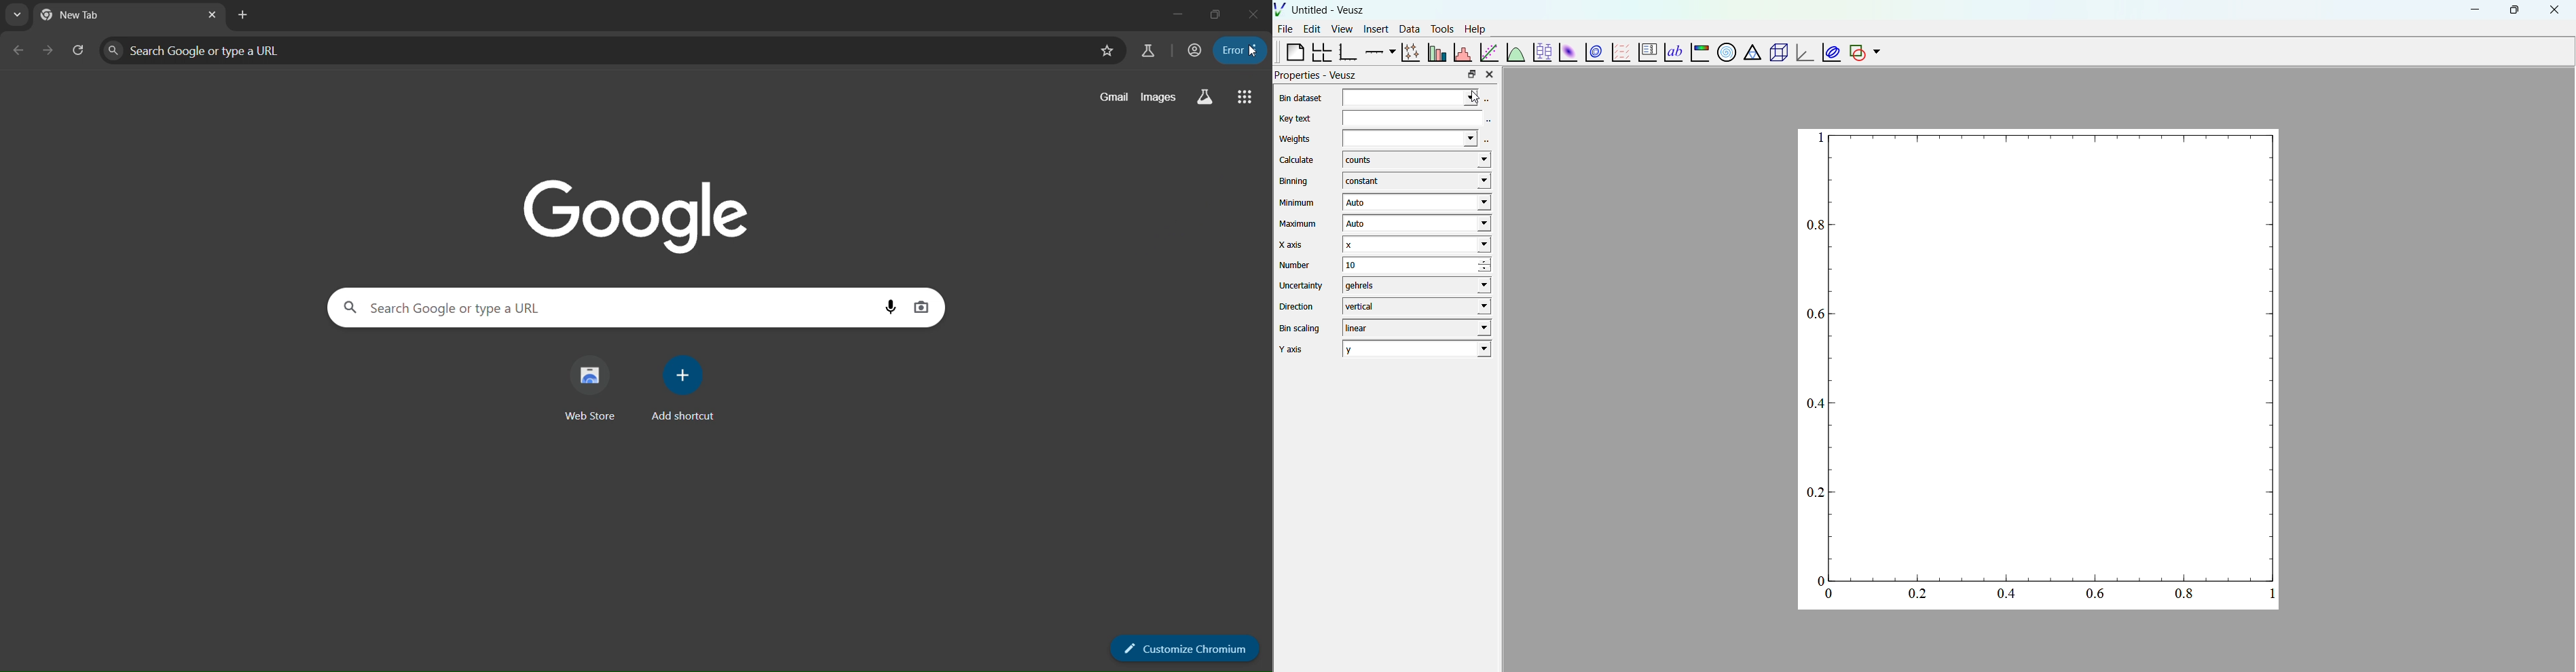  I want to click on gehrels, so click(1416, 286).